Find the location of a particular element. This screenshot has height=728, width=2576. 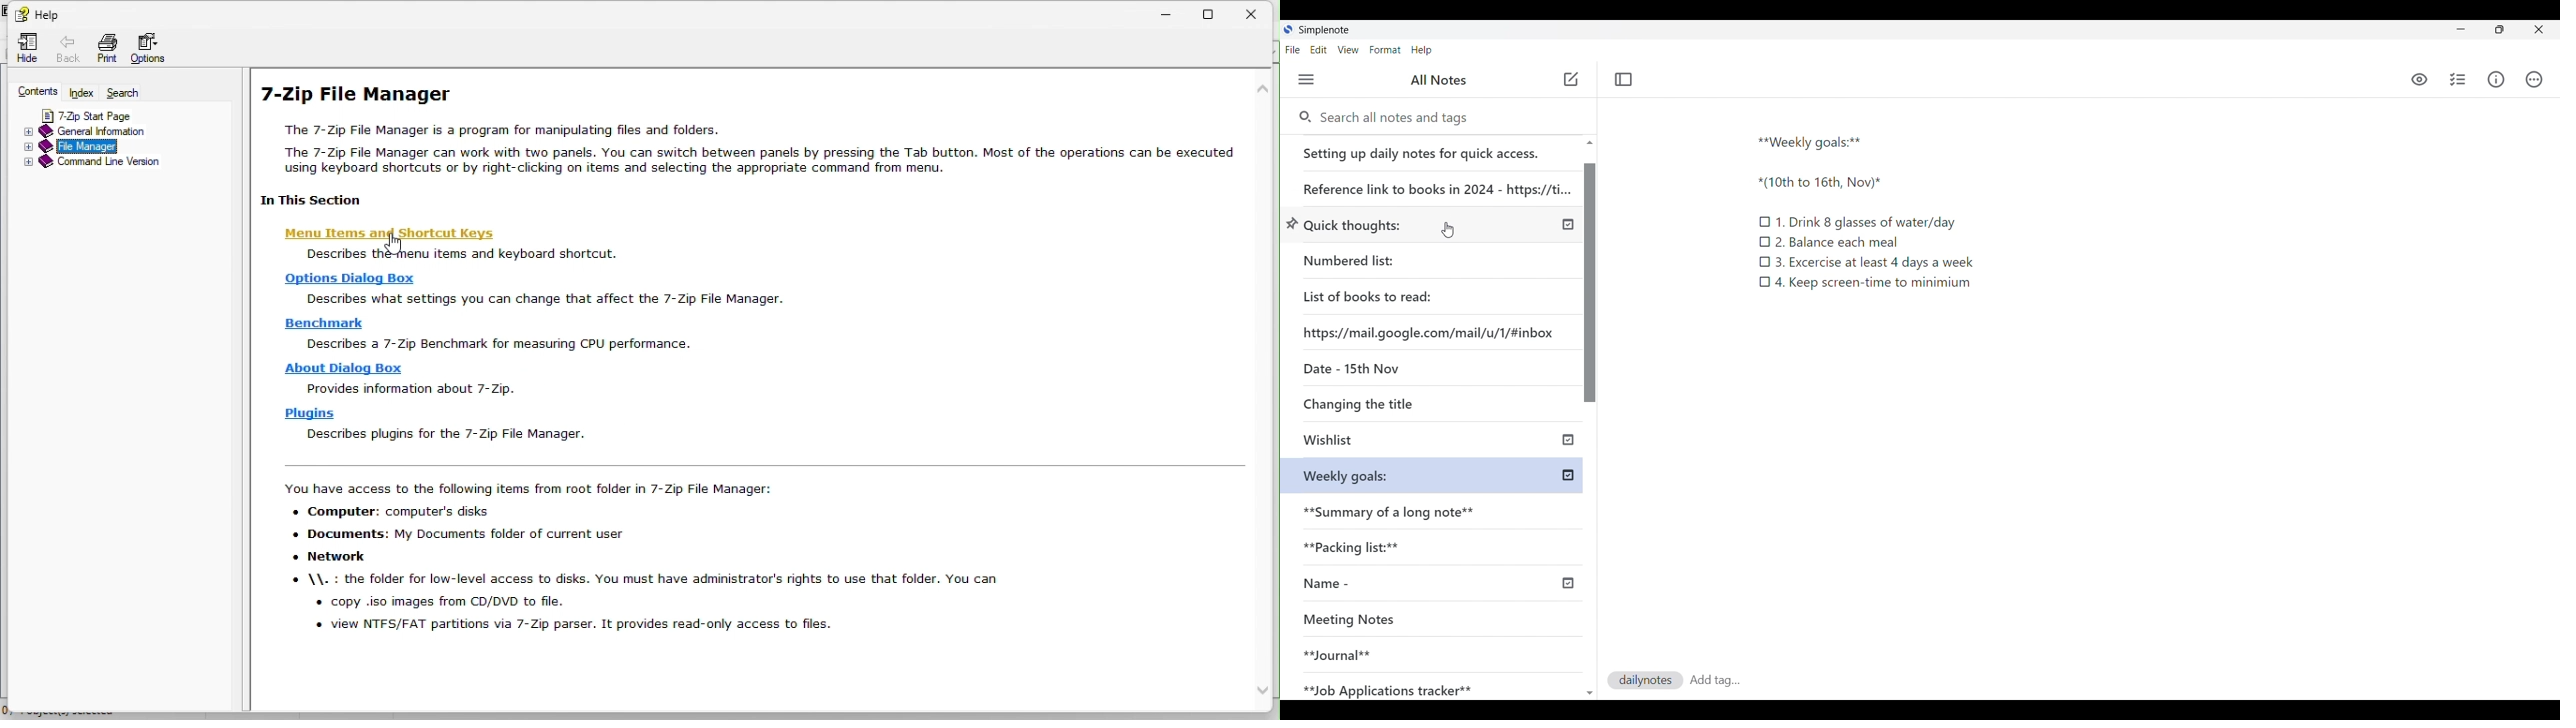

Unpin option for selected note is located at coordinates (1292, 223).